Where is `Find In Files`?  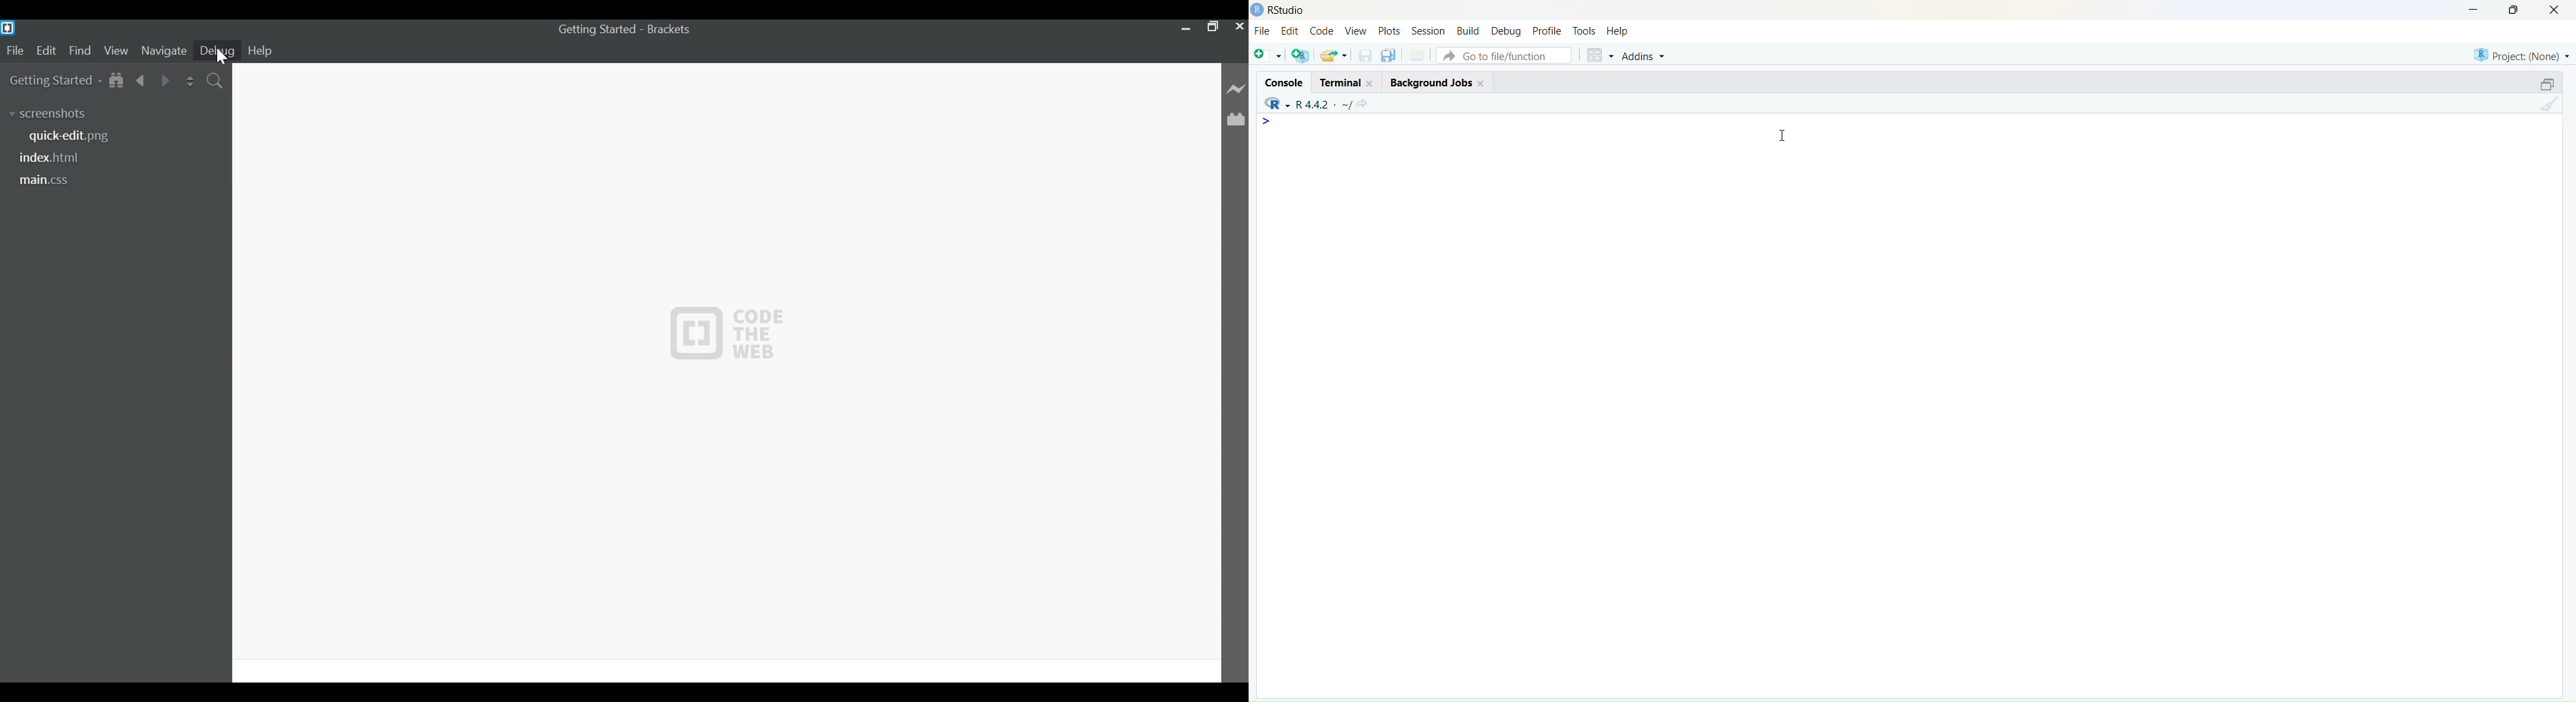
Find In Files is located at coordinates (215, 79).